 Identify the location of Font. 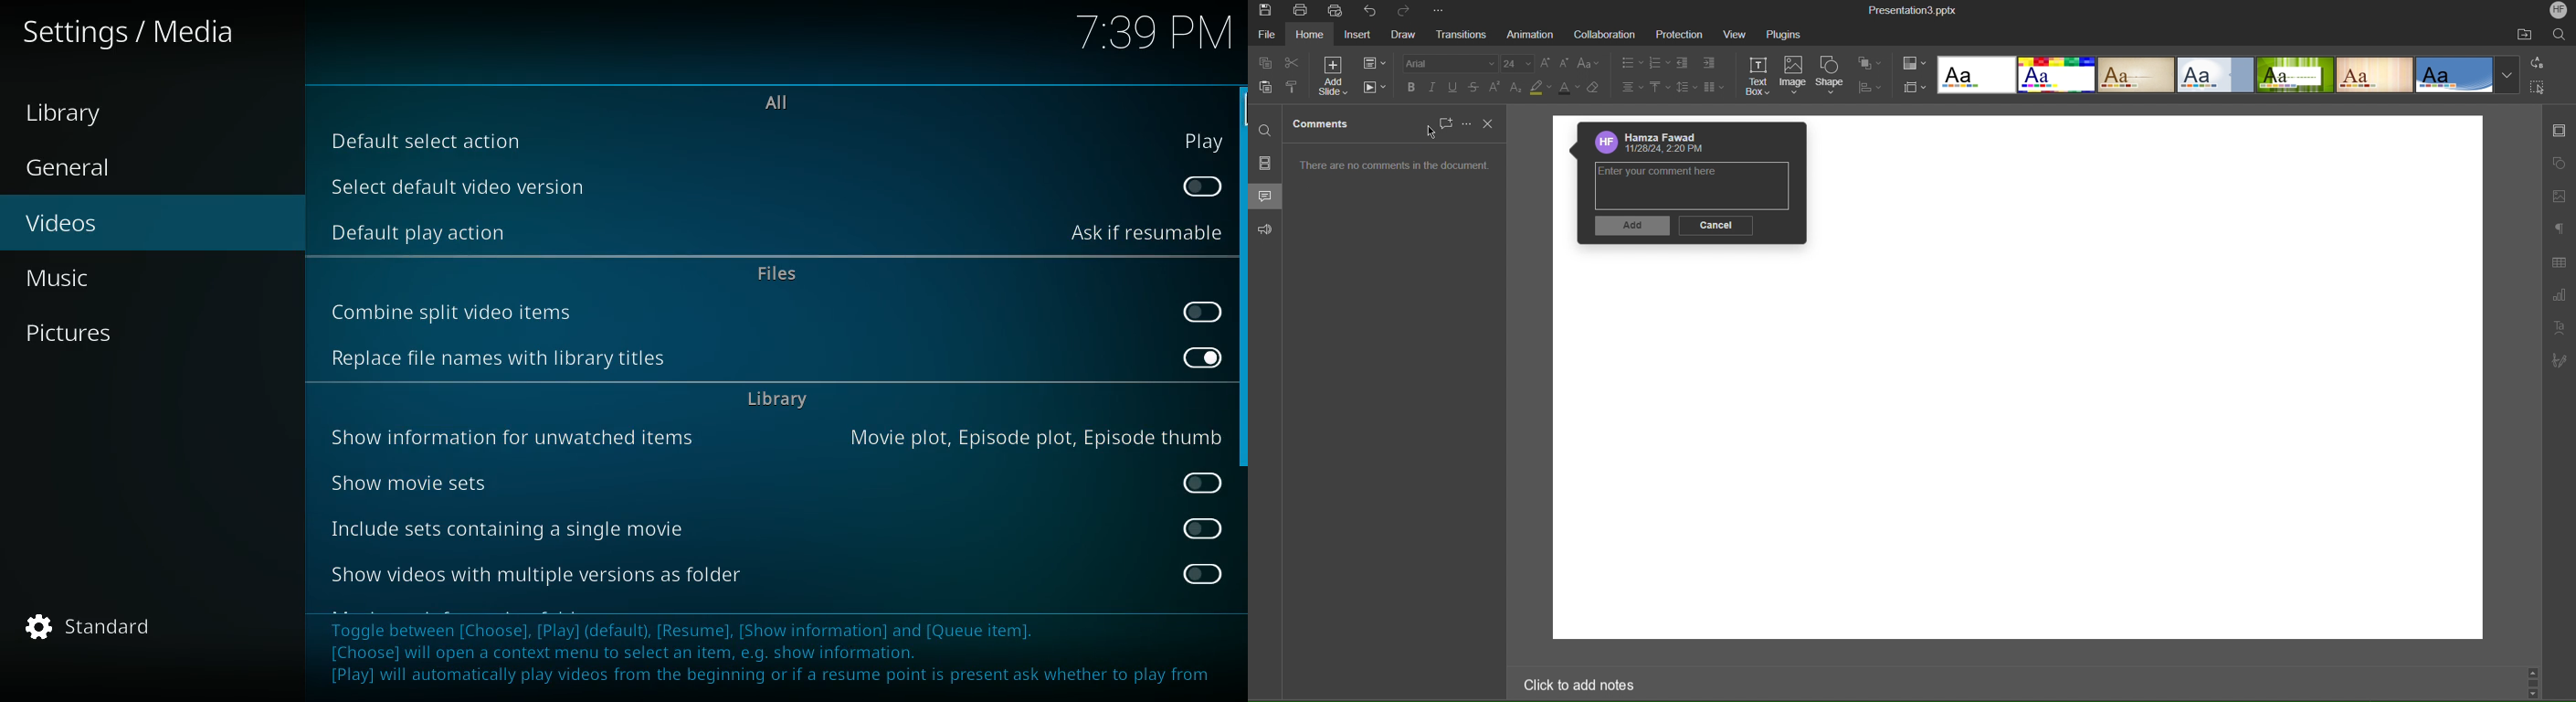
(1451, 64).